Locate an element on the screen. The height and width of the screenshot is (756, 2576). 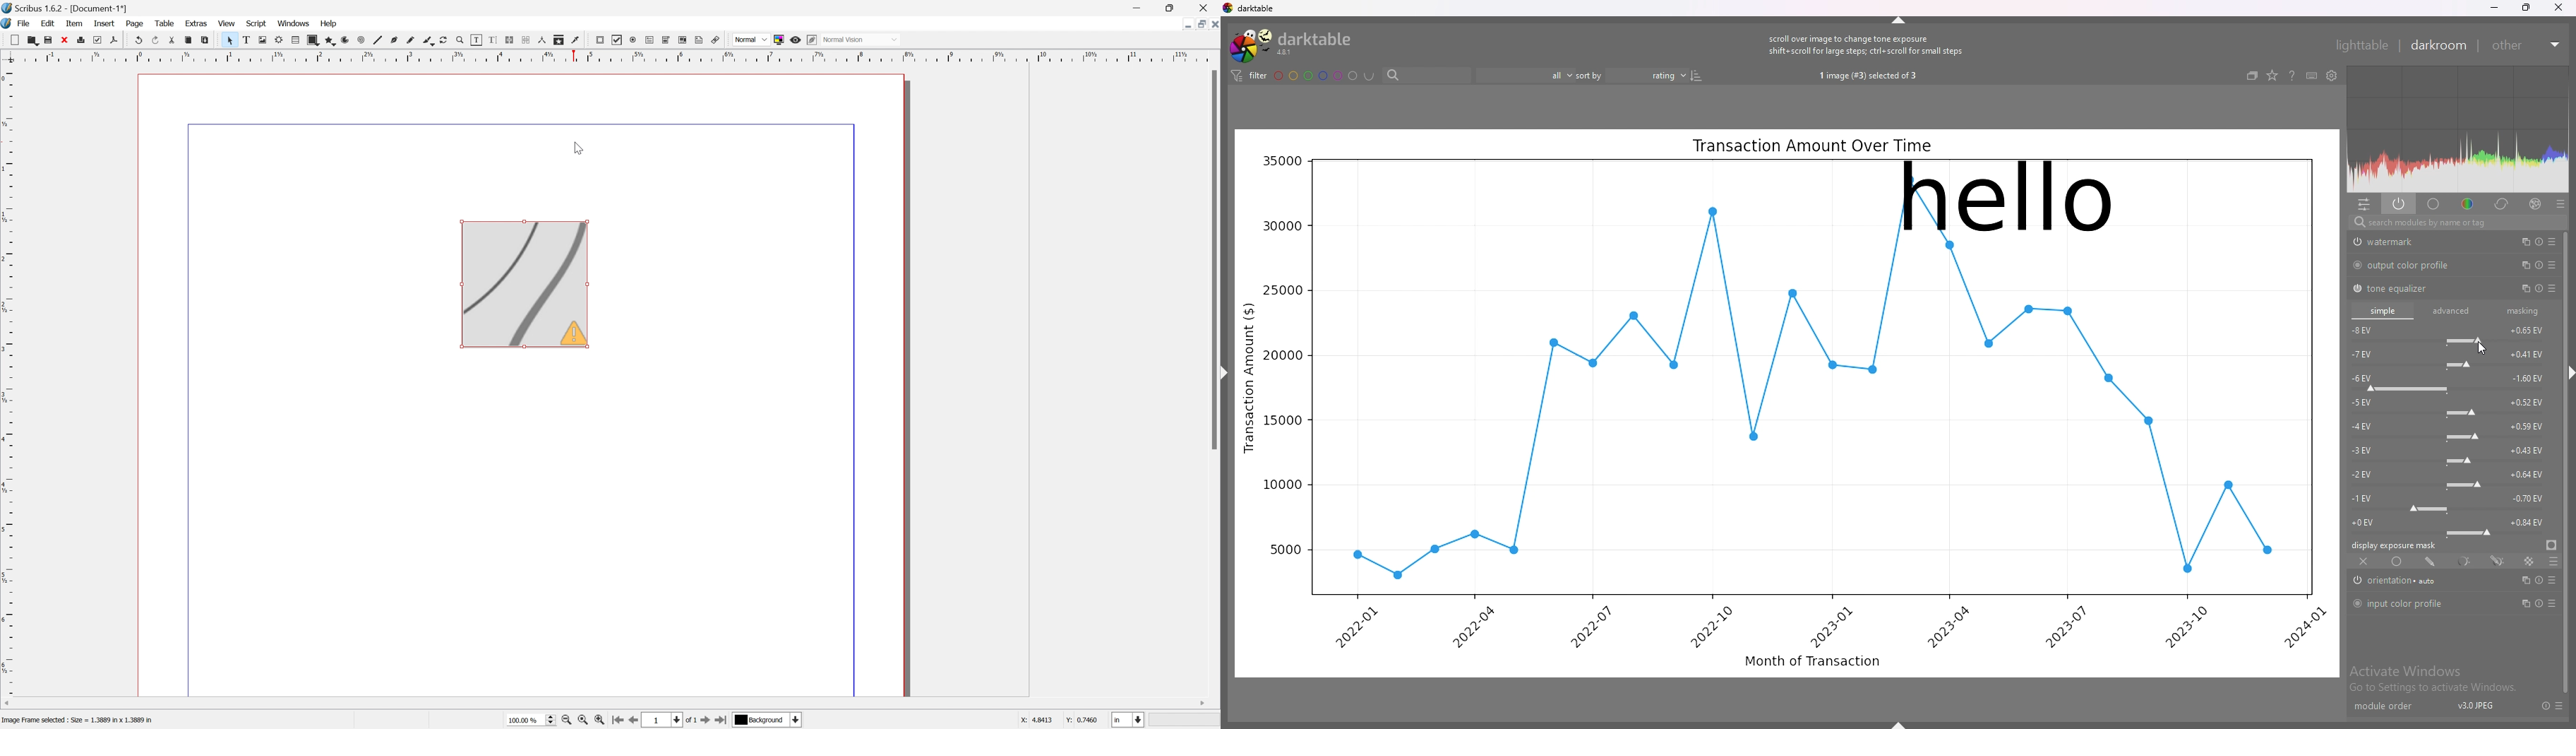
Toggle color management system is located at coordinates (781, 39).